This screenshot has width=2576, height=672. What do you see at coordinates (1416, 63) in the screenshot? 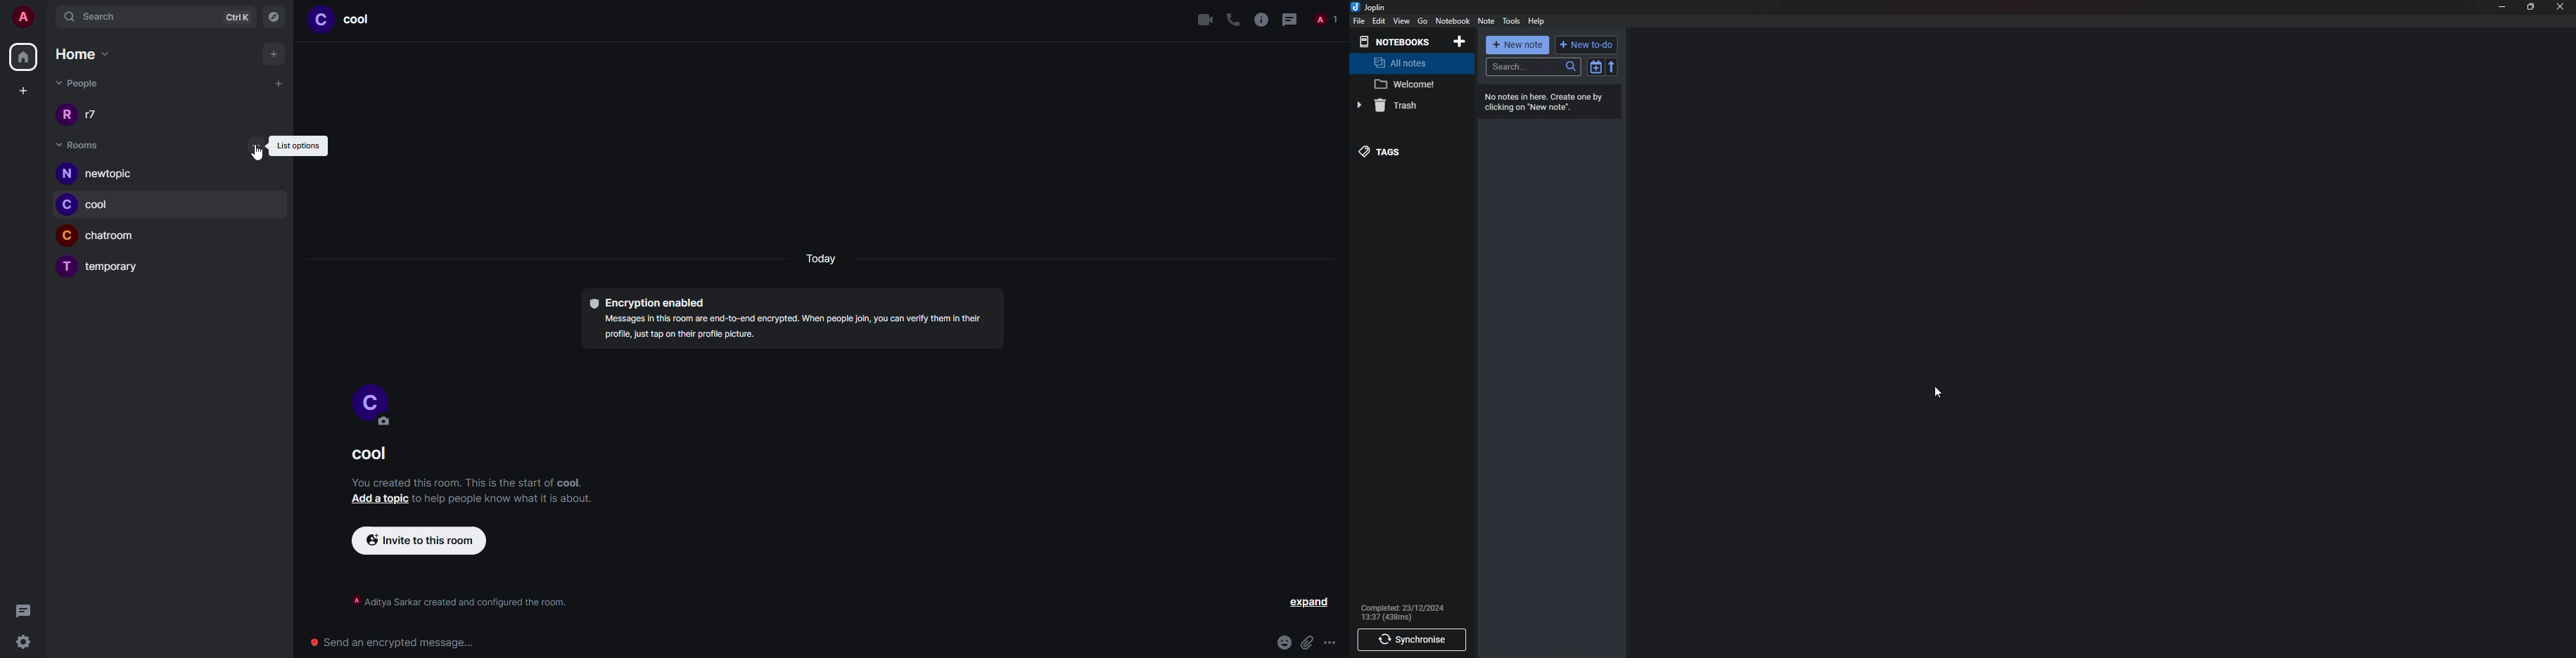
I see `All notes` at bounding box center [1416, 63].